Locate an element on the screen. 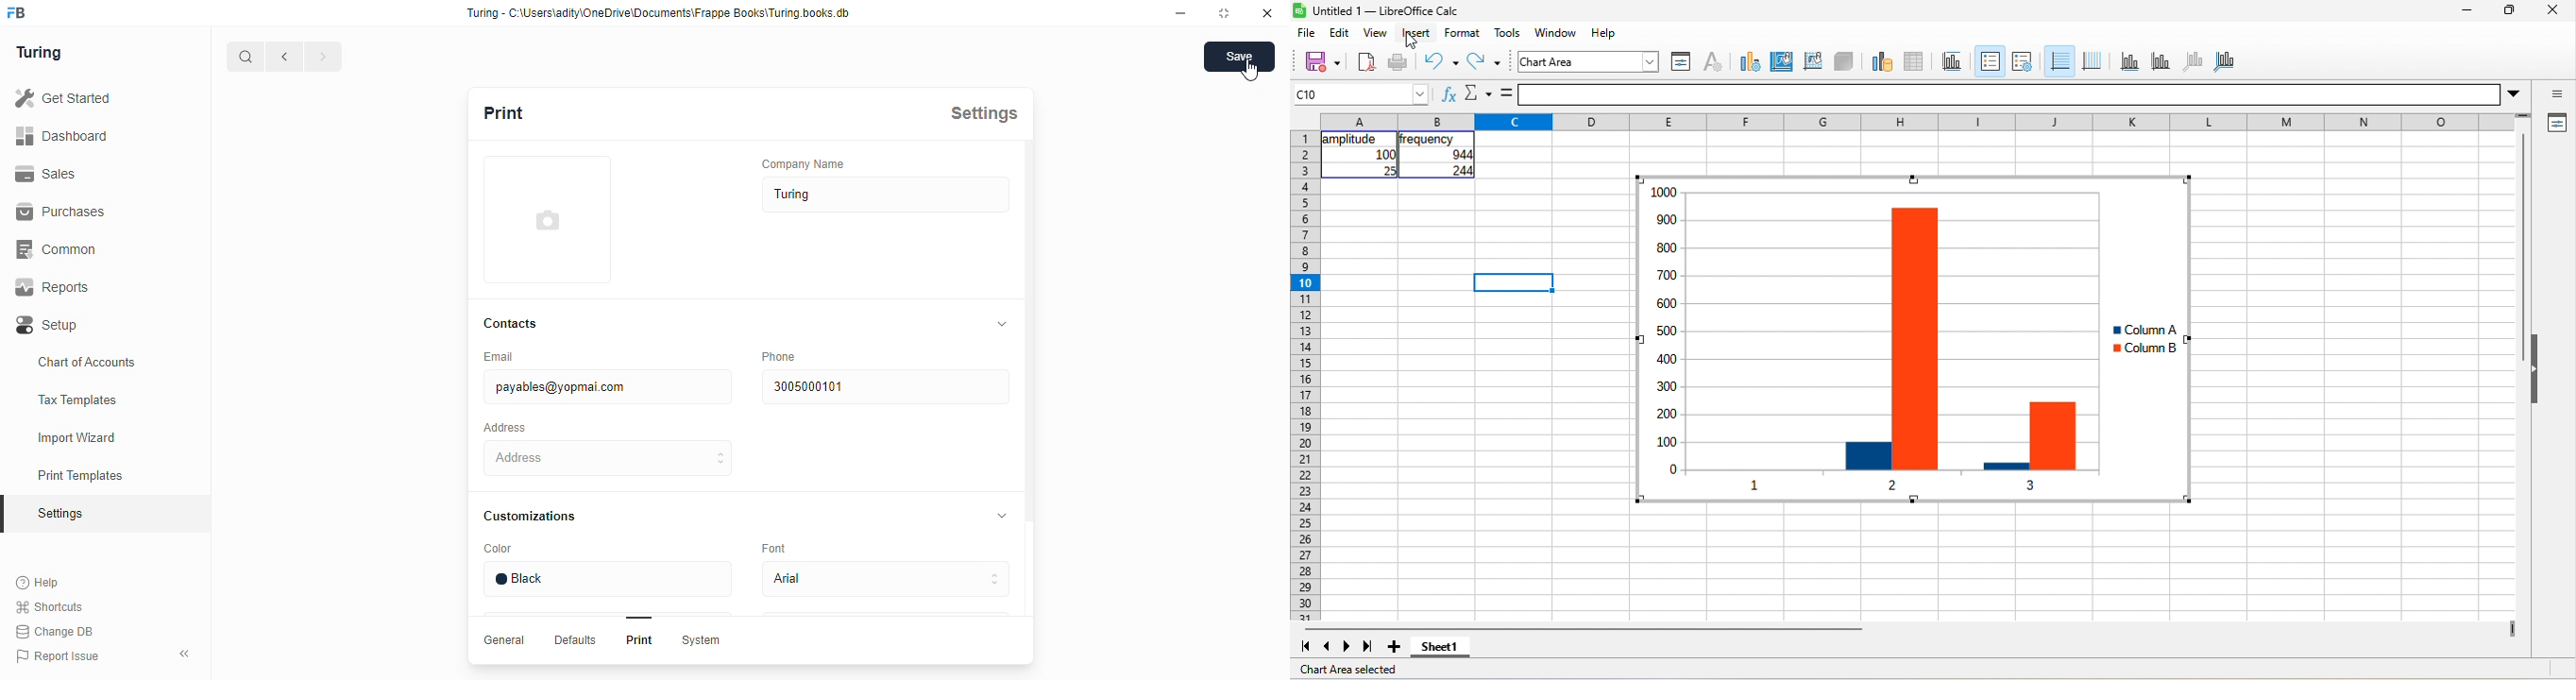 The height and width of the screenshot is (700, 2576). edit is located at coordinates (1343, 32).